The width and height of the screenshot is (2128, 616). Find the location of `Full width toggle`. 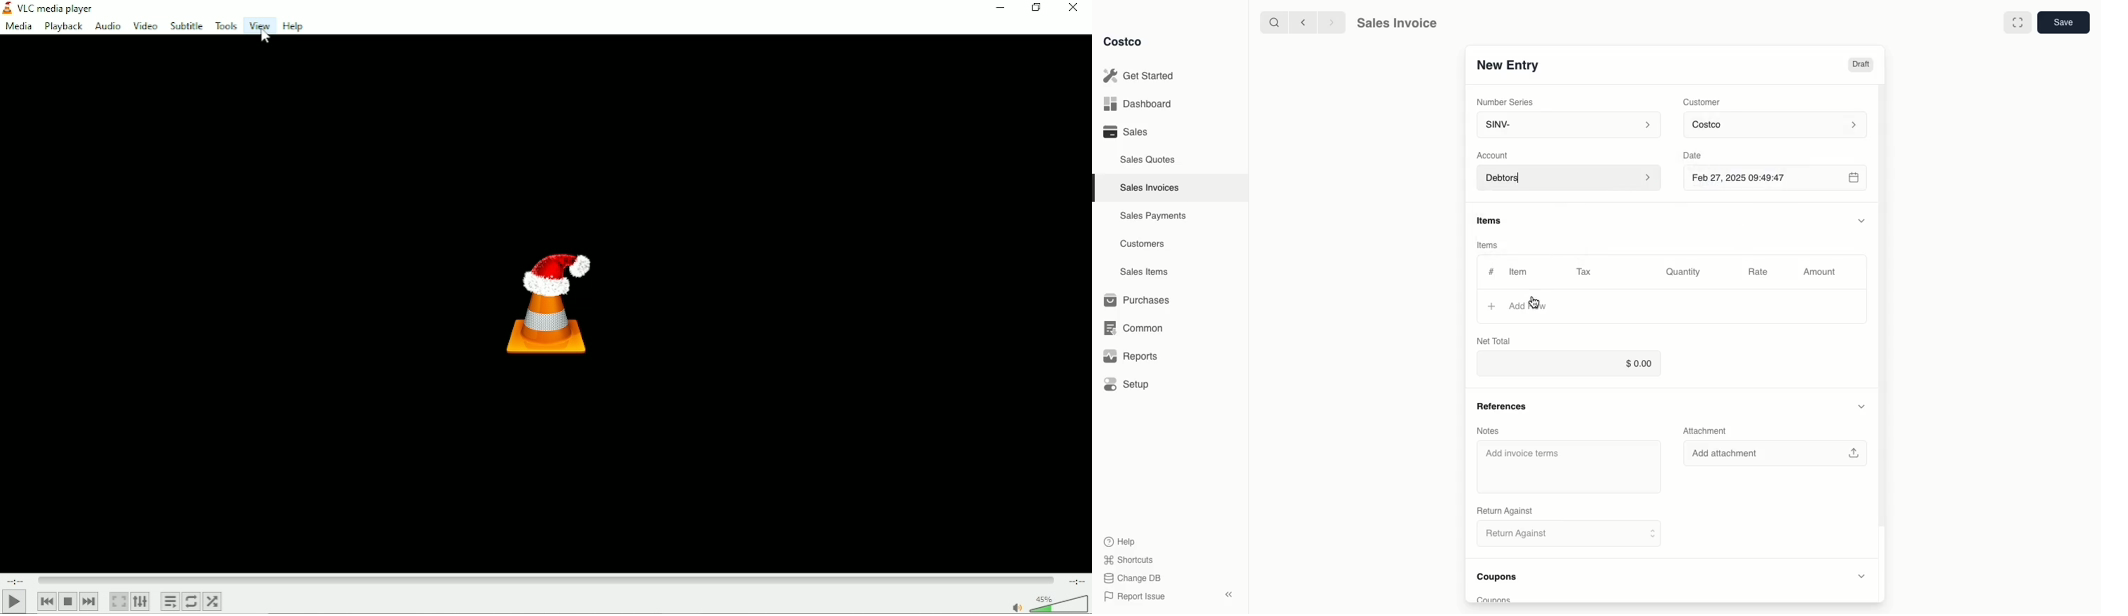

Full width toggle is located at coordinates (2017, 22).